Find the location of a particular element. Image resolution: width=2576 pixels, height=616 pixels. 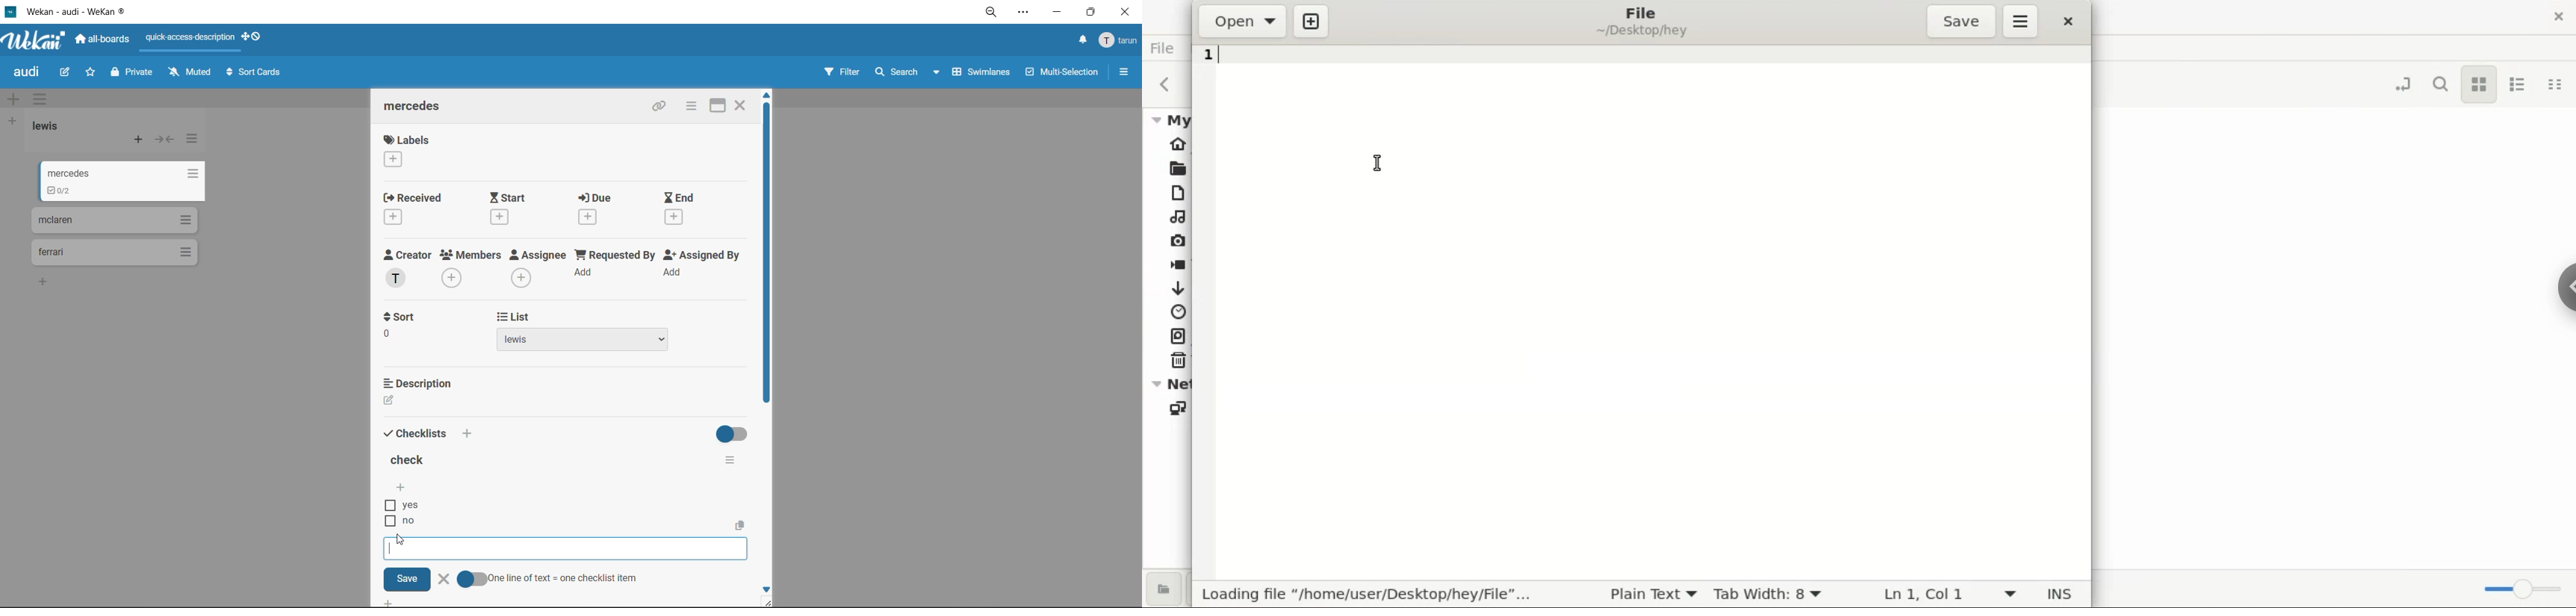

notifications is located at coordinates (1081, 41).